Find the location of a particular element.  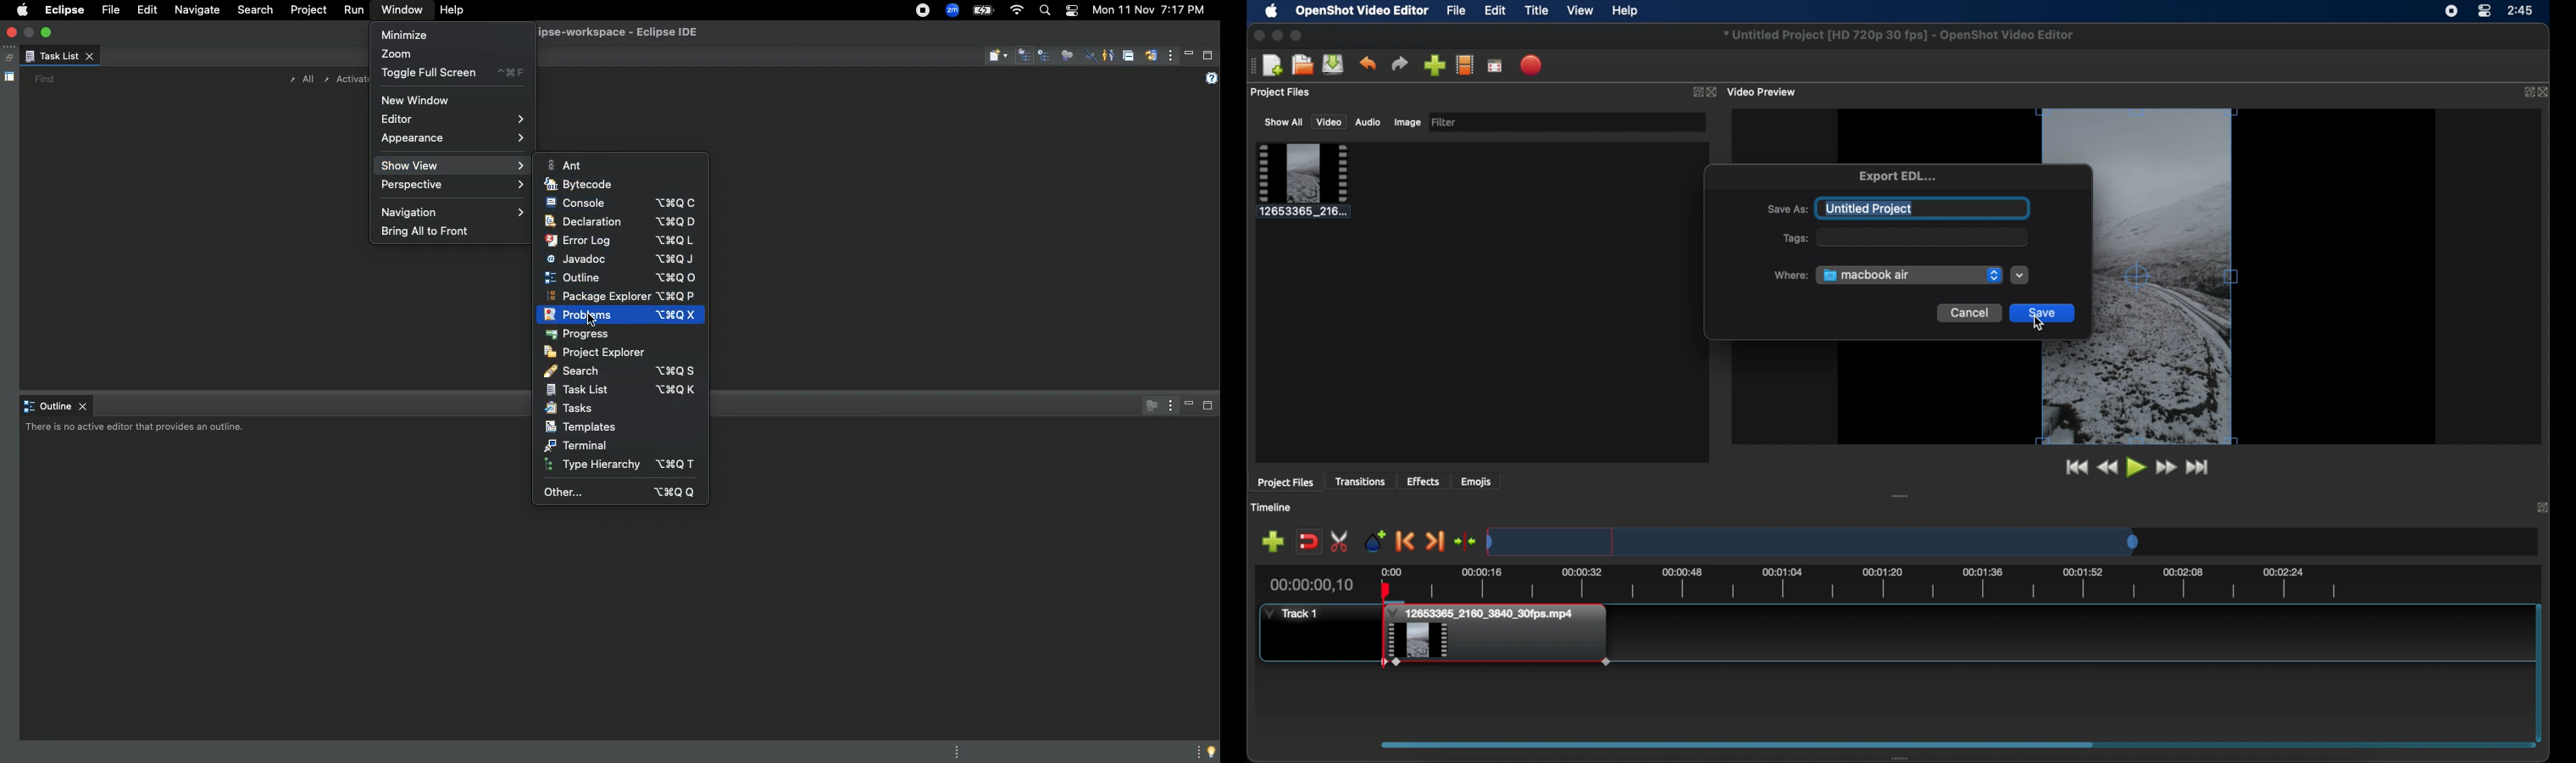

Progress is located at coordinates (579, 336).